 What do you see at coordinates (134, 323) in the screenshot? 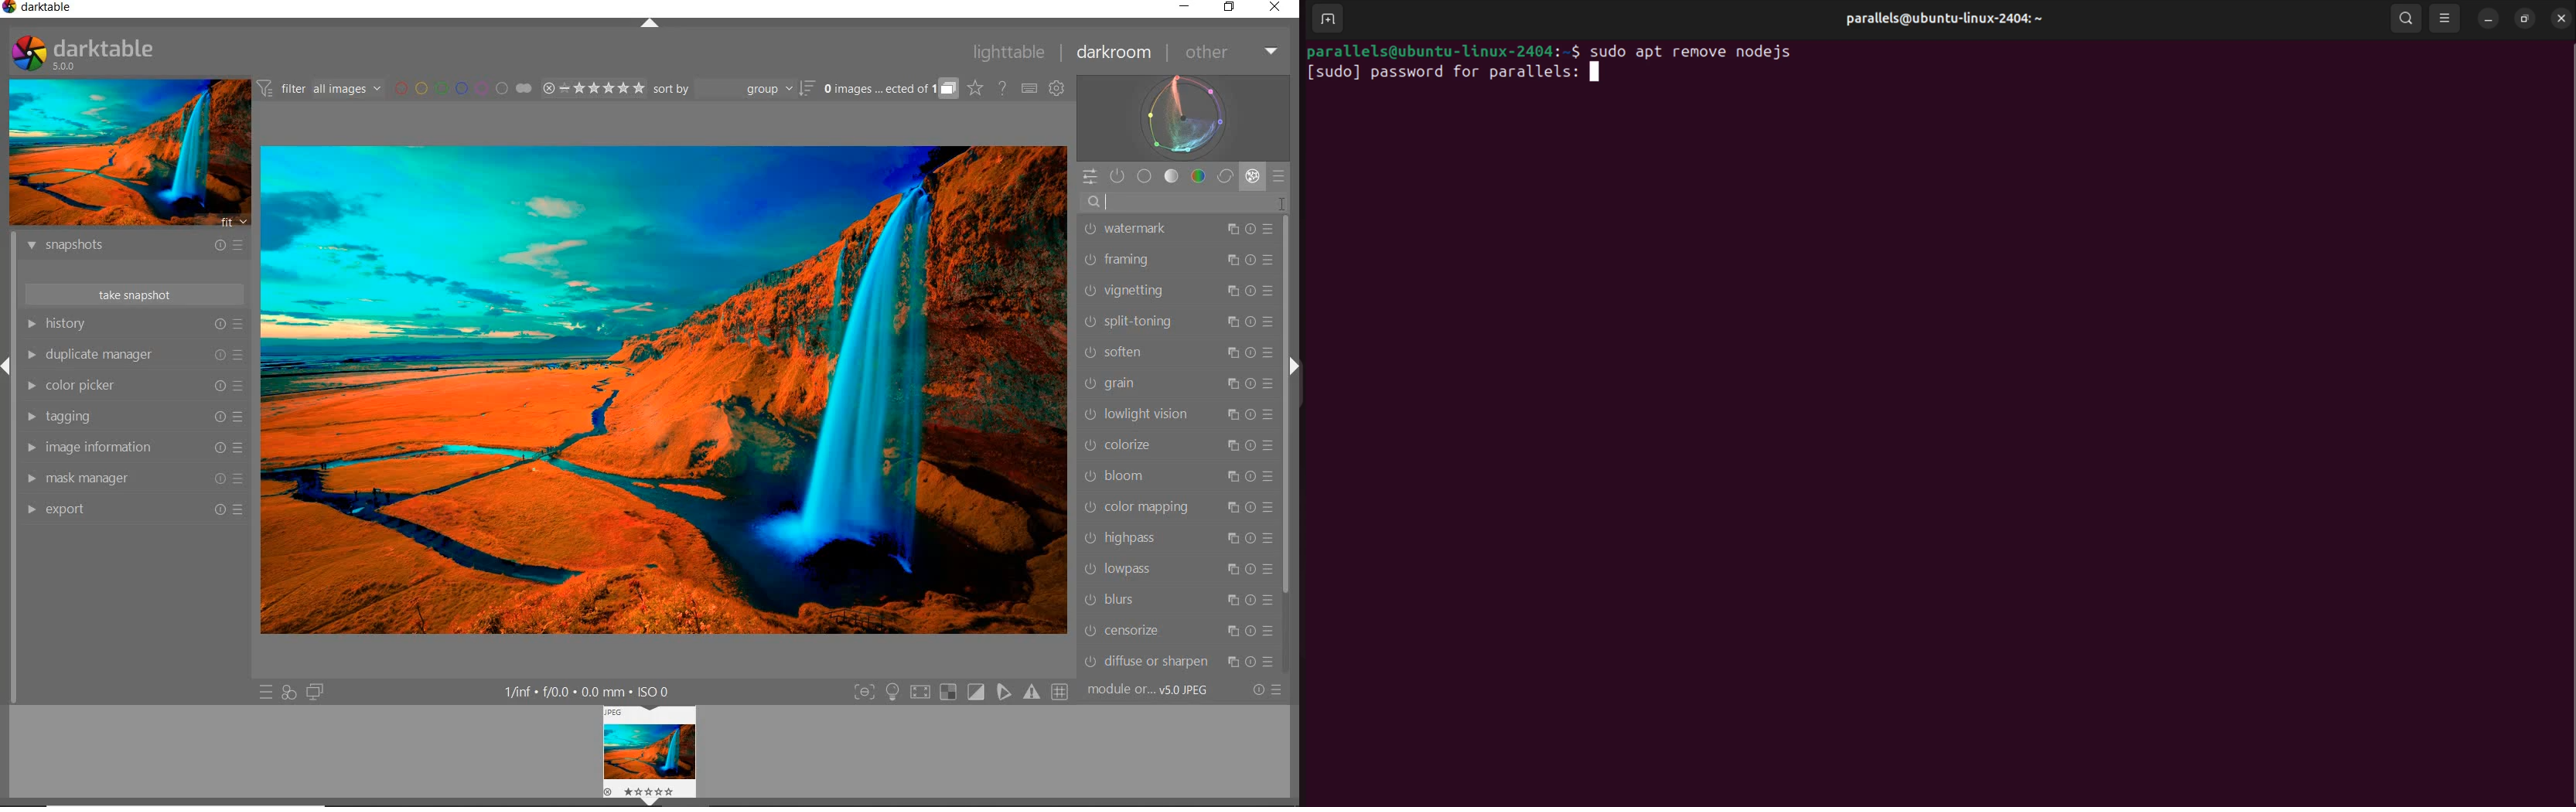
I see `history` at bounding box center [134, 323].